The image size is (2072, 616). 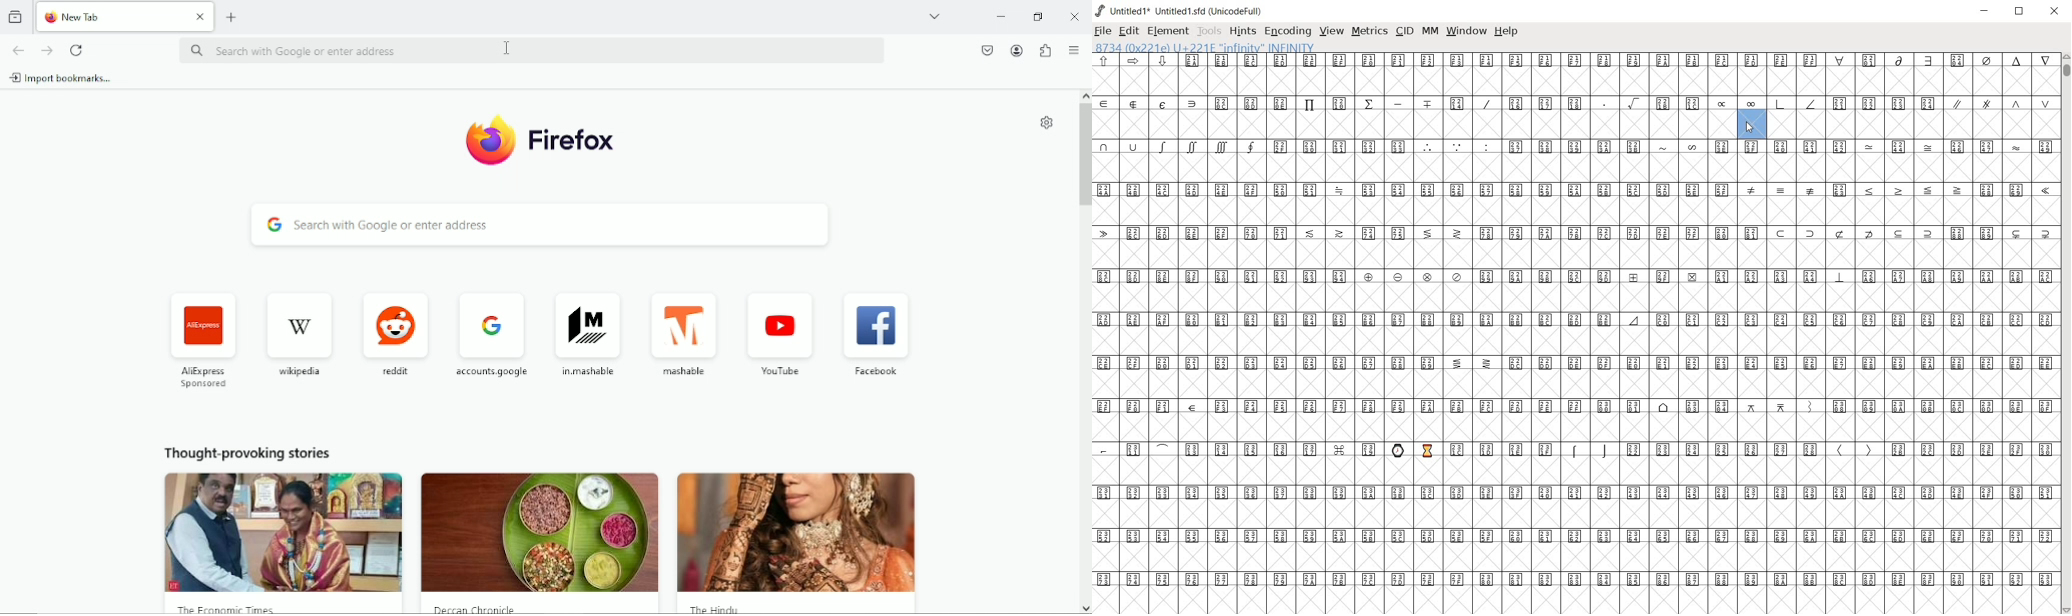 What do you see at coordinates (938, 17) in the screenshot?
I see `list all tabs` at bounding box center [938, 17].